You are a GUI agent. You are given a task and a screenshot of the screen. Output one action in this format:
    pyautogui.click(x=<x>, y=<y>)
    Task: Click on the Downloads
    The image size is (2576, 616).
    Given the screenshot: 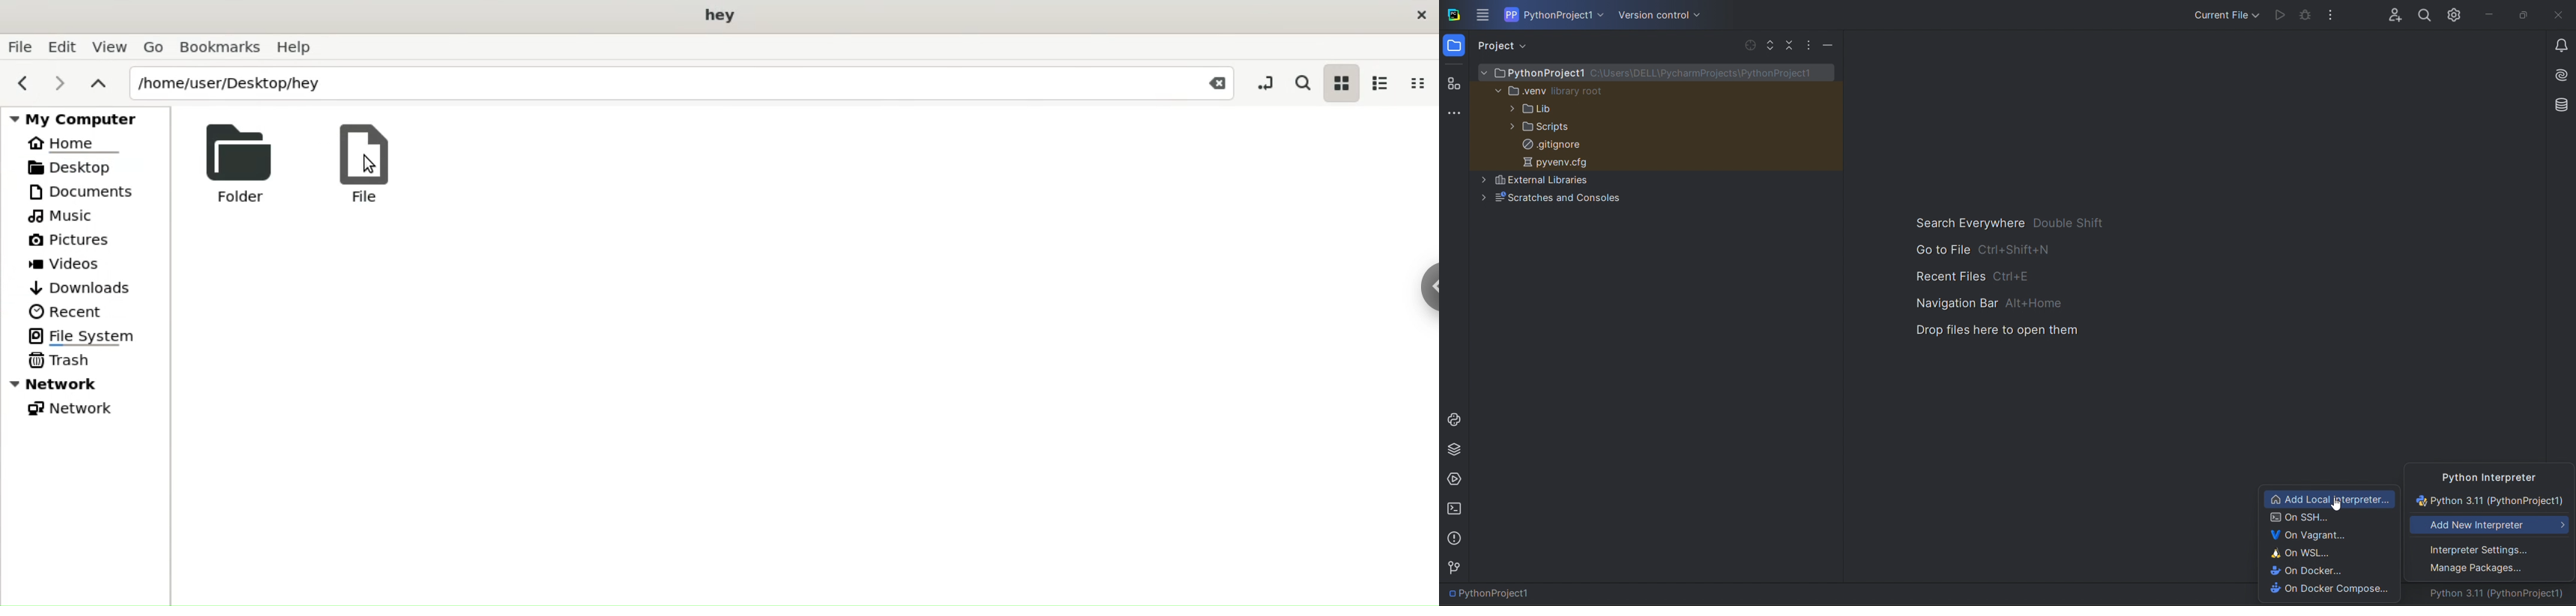 What is the action you would take?
    pyautogui.click(x=76, y=286)
    